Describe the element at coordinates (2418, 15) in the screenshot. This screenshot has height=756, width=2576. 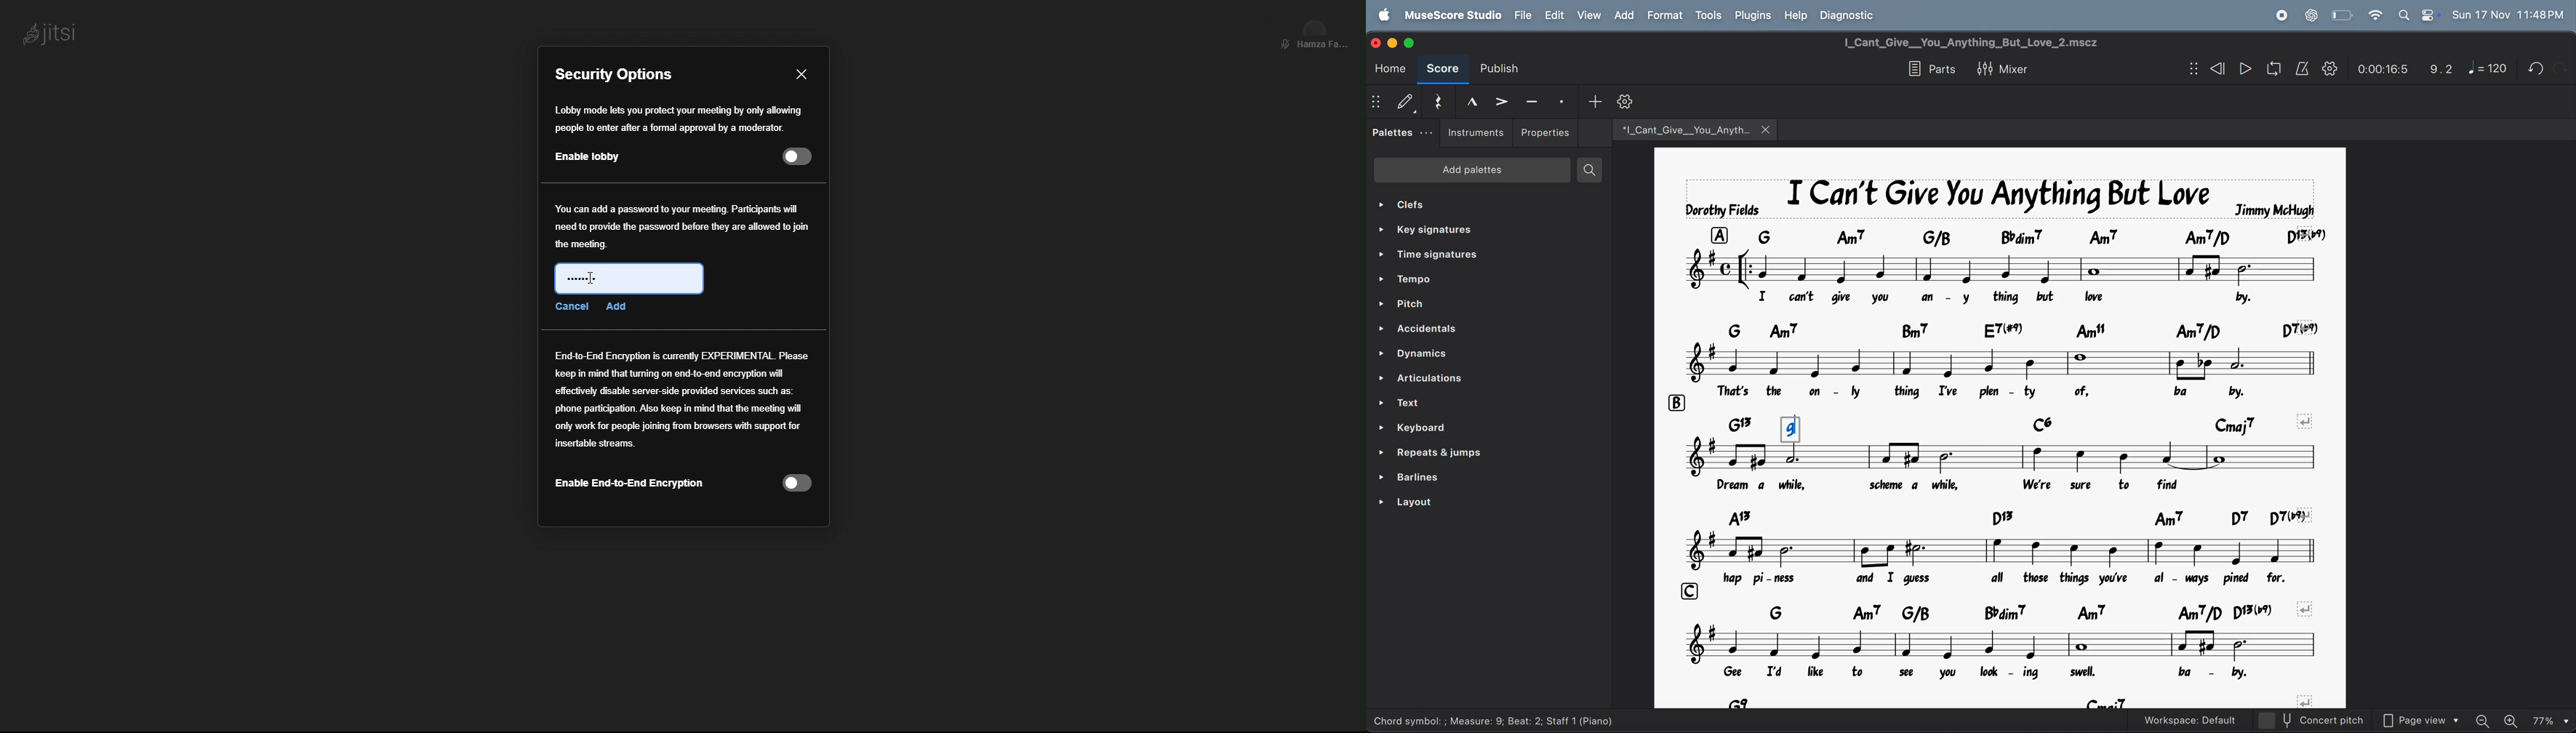
I see `apple widgets` at that location.